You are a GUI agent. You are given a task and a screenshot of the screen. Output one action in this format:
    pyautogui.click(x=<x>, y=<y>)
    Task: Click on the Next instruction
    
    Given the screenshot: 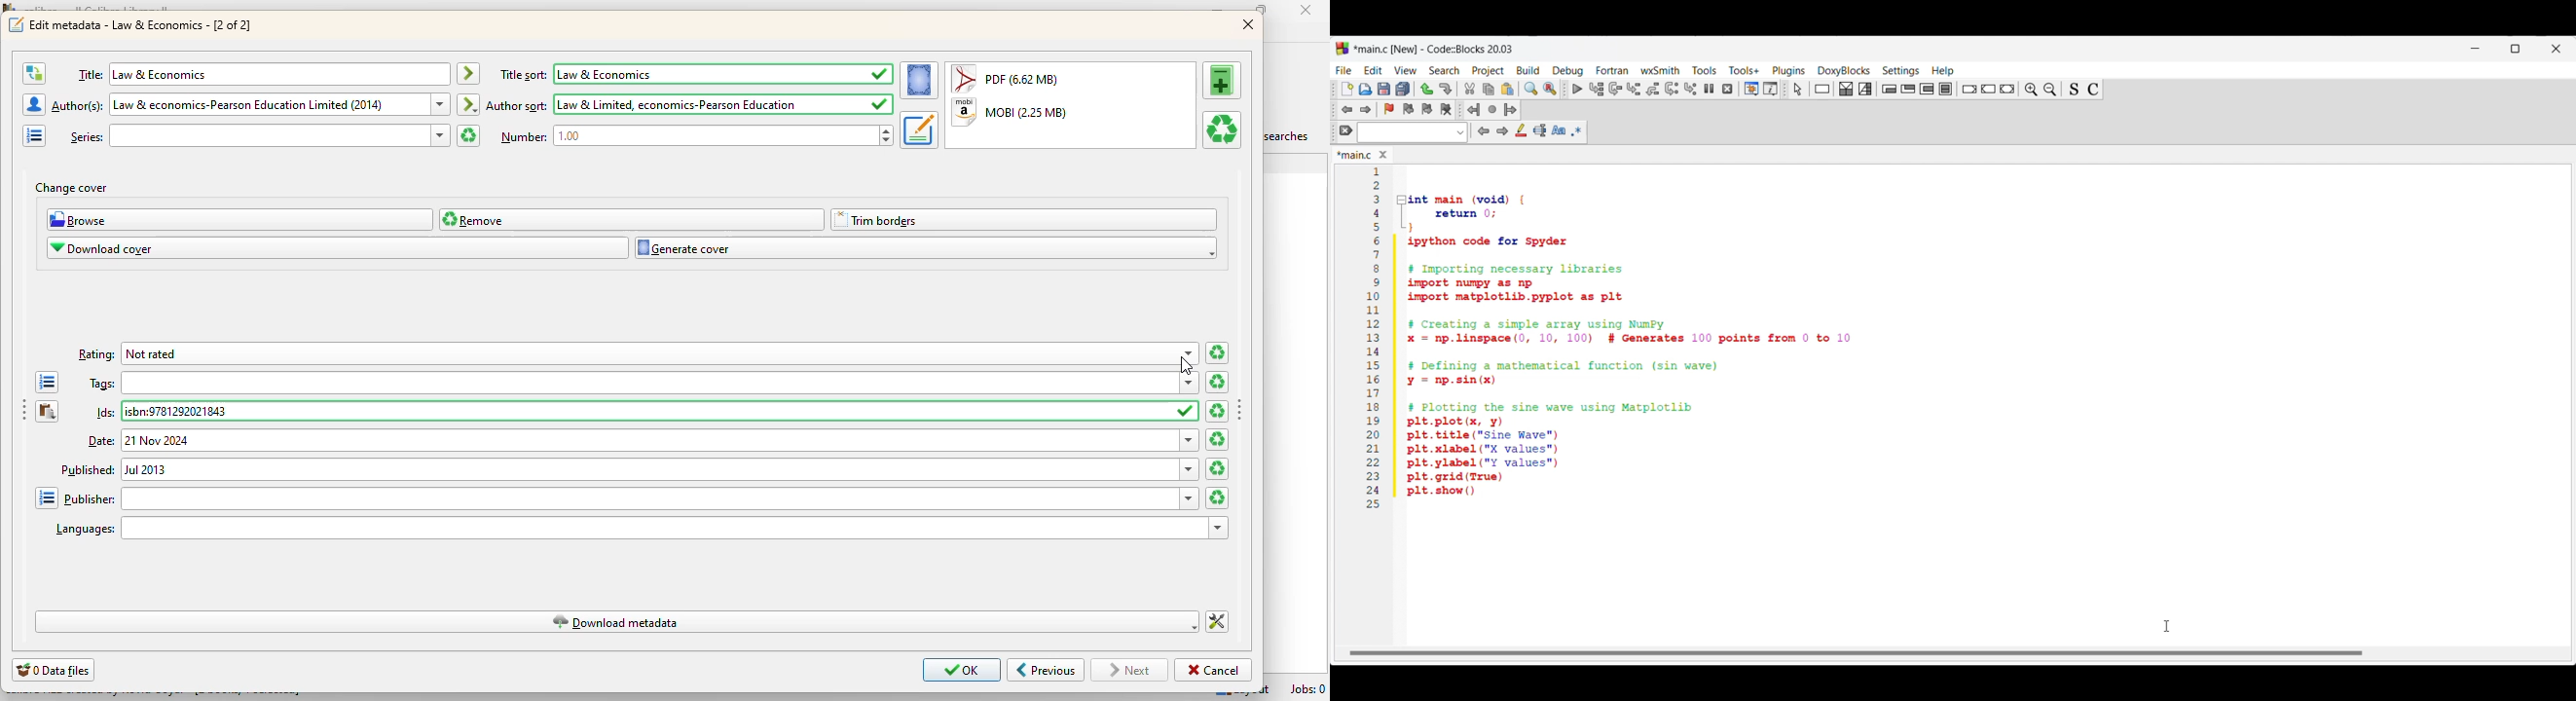 What is the action you would take?
    pyautogui.click(x=1671, y=89)
    